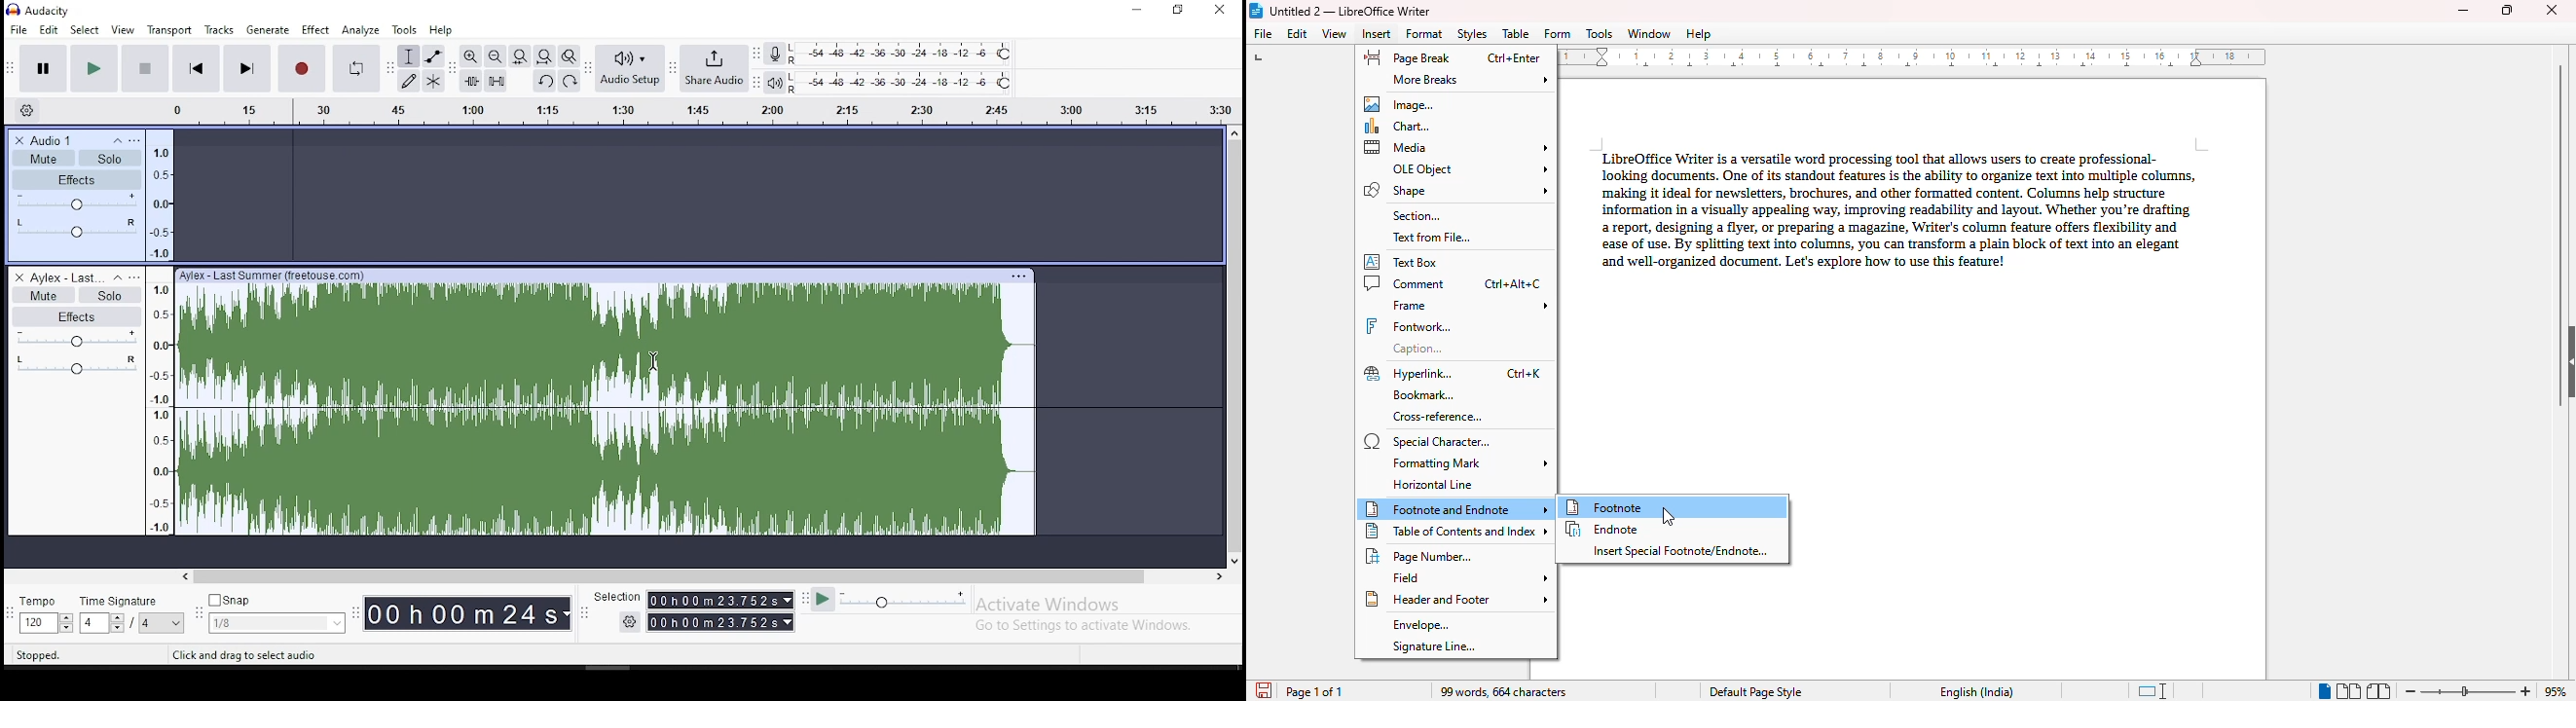  I want to click on book view, so click(2377, 690).